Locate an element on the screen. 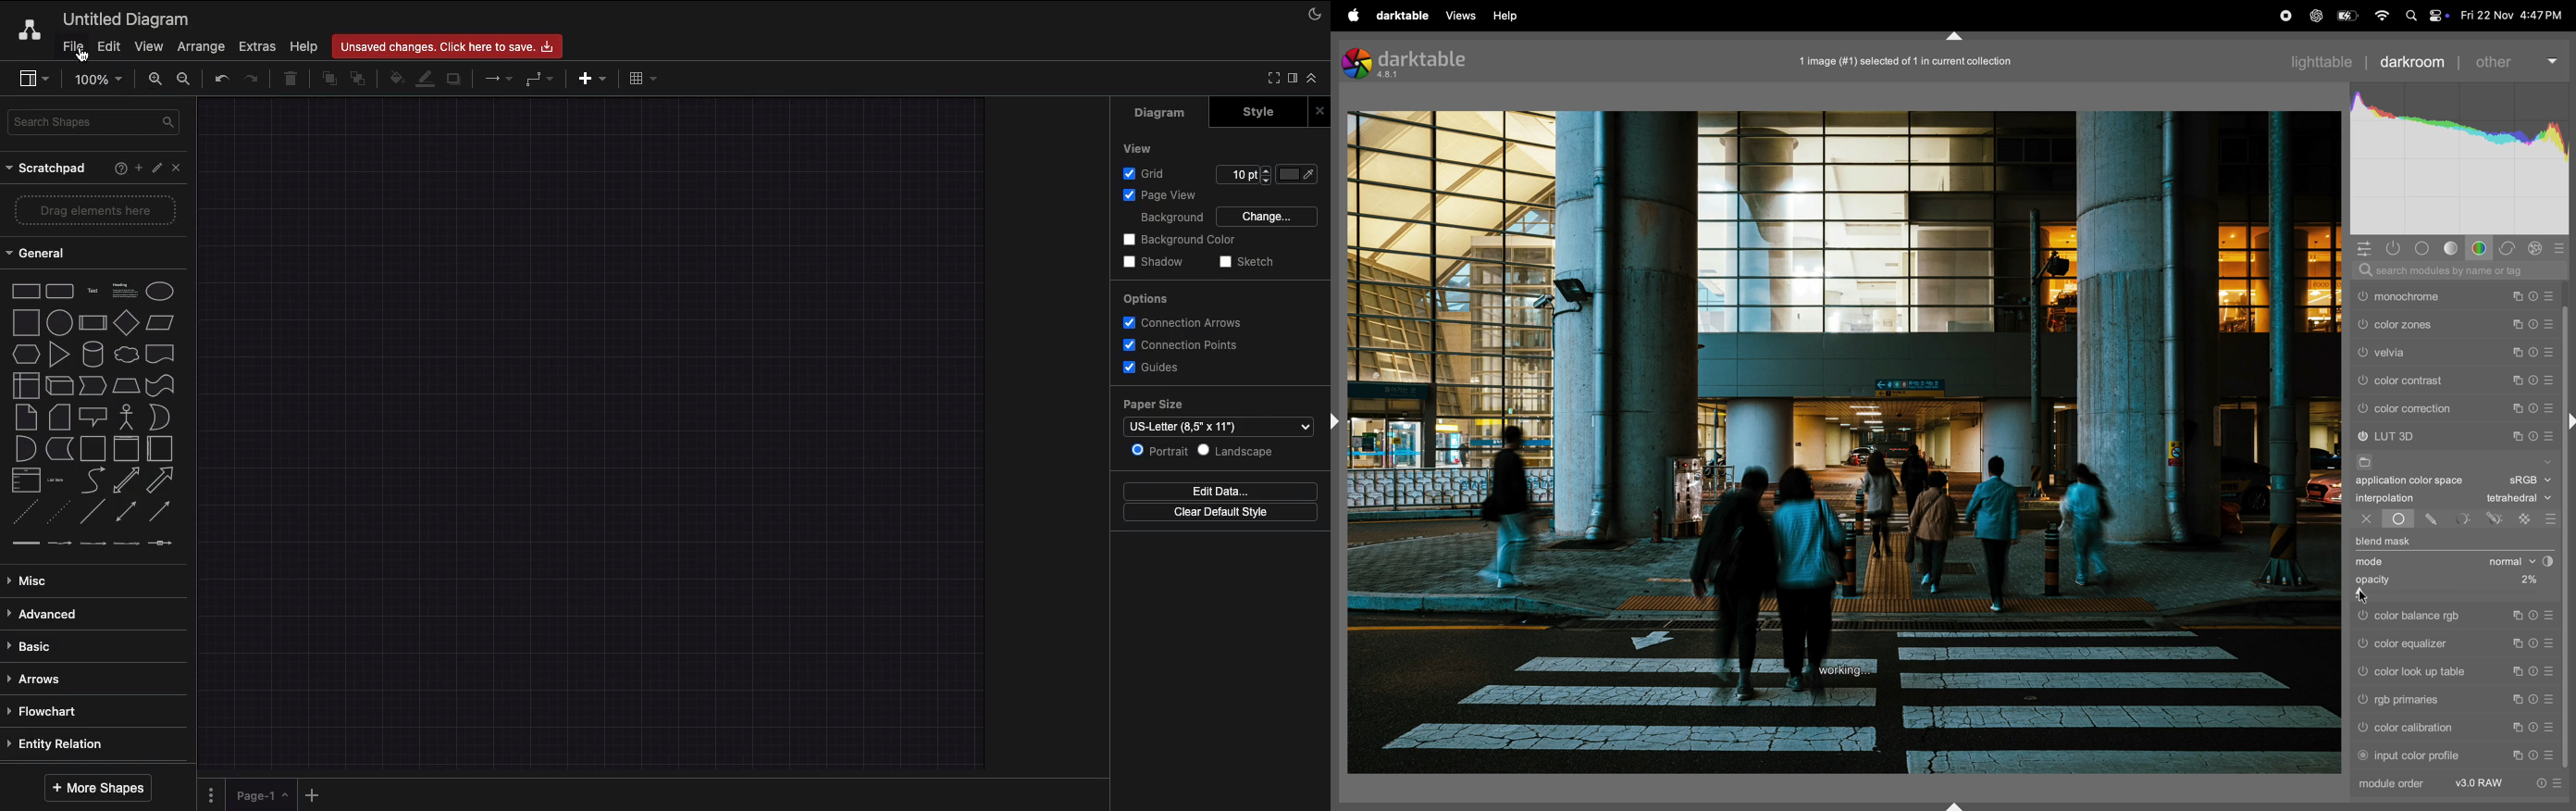  color correction switched off is located at coordinates (2364, 408).